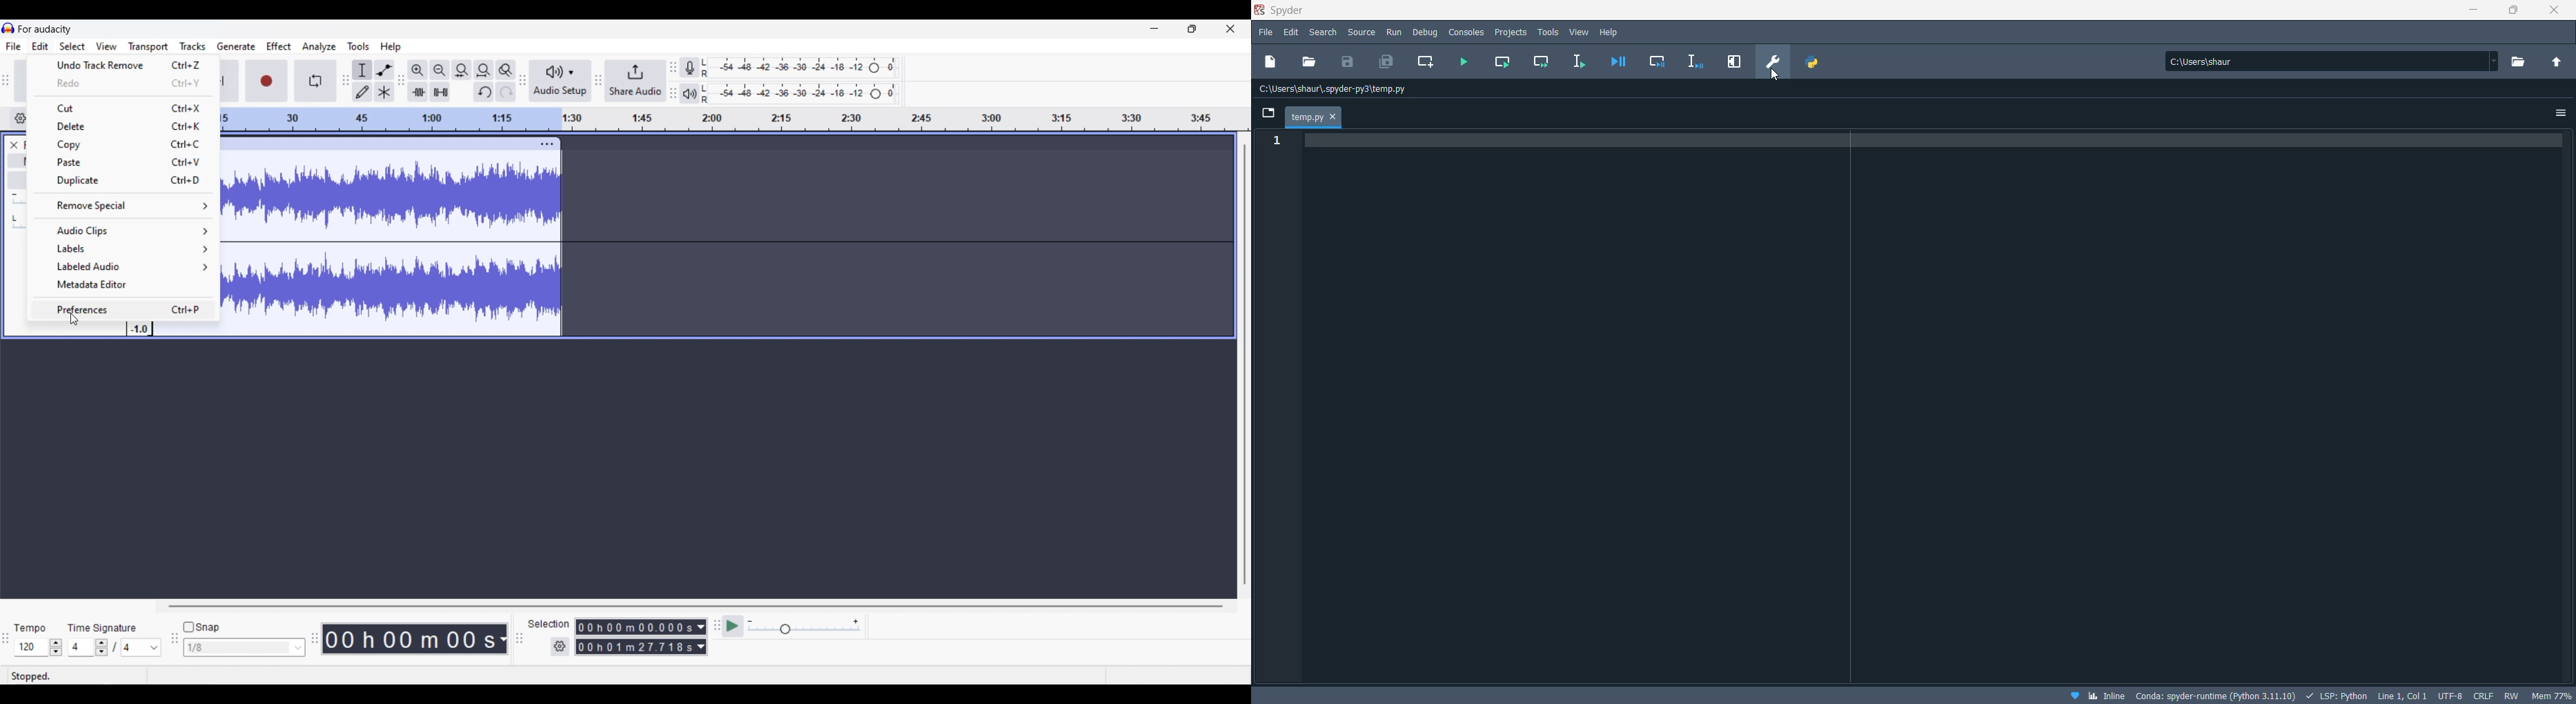 The width and height of the screenshot is (2576, 728). Describe the element at coordinates (2107, 696) in the screenshot. I see `inline` at that location.